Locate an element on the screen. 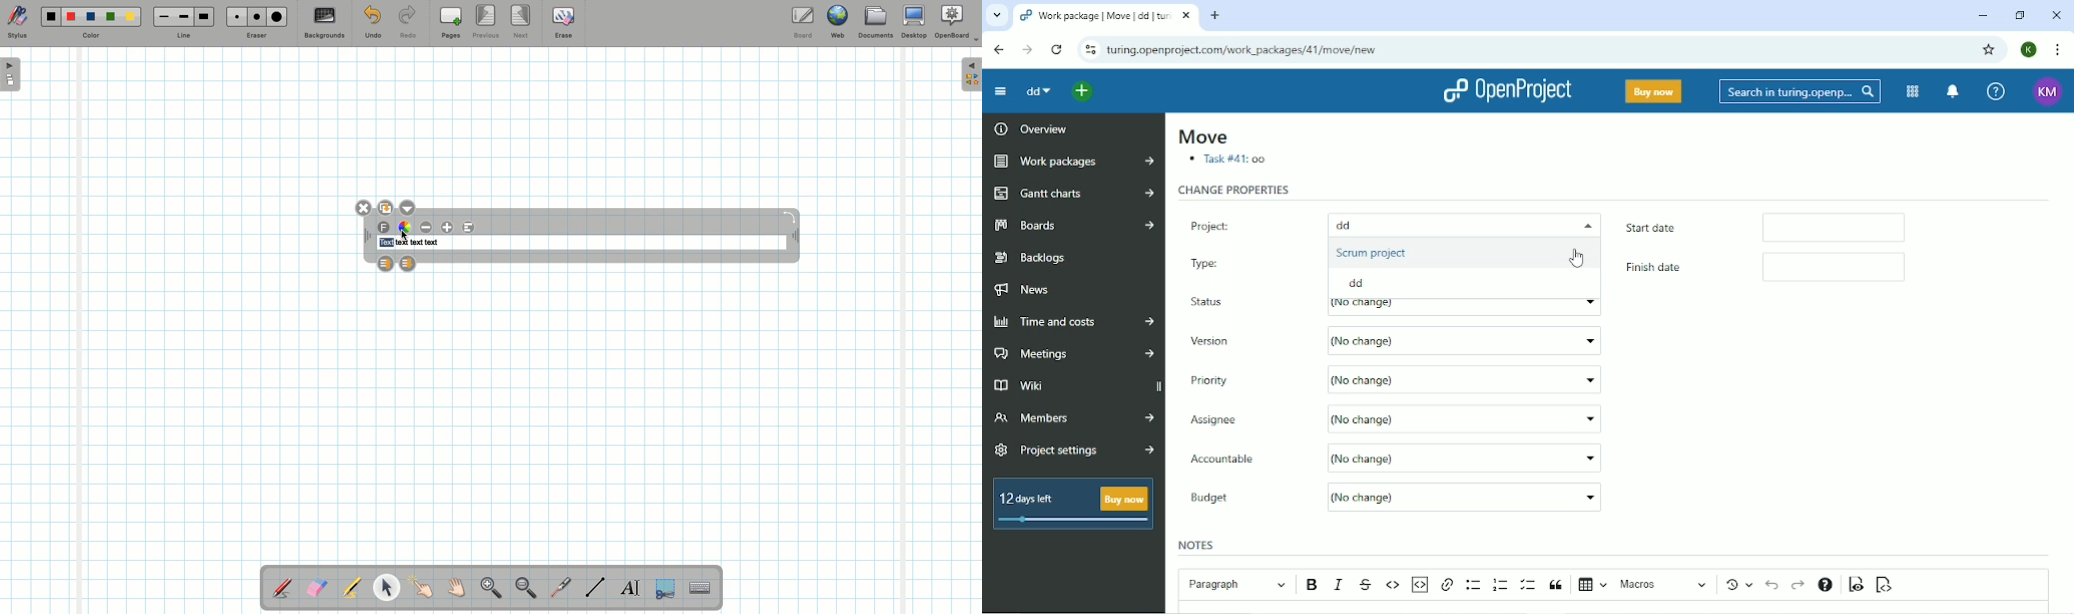 The width and height of the screenshot is (2100, 616). Task is located at coordinates (1229, 160).